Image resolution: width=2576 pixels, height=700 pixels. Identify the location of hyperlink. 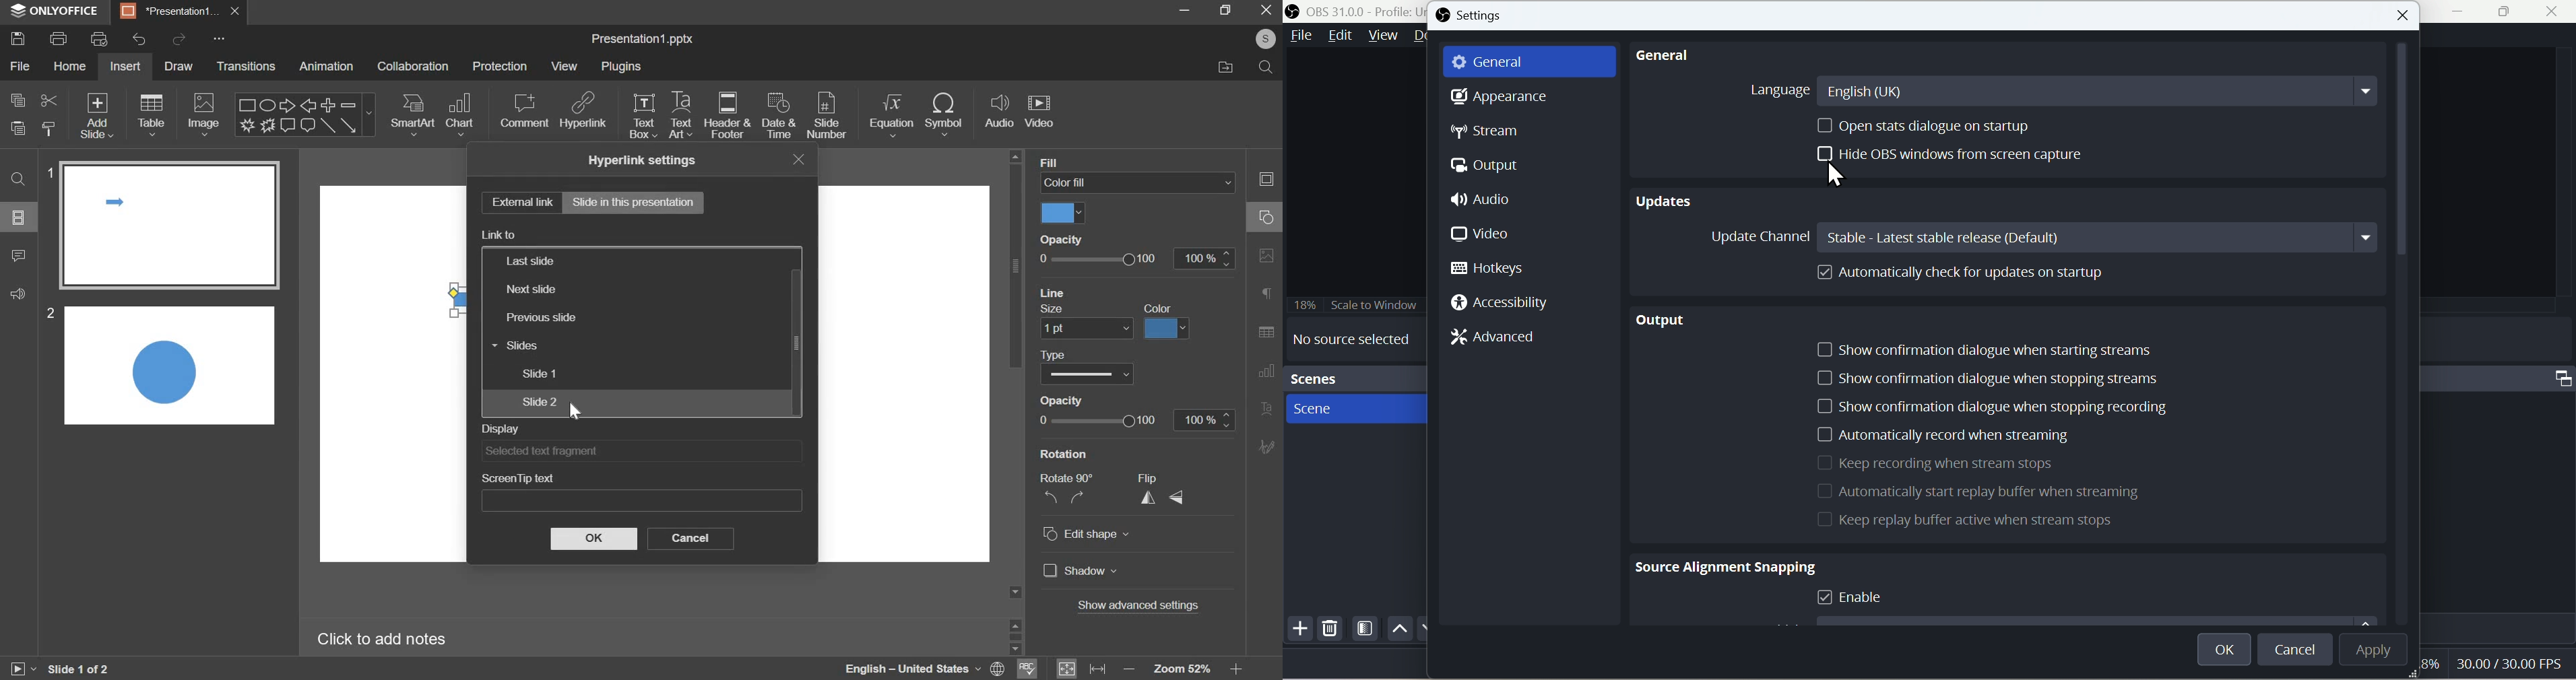
(583, 112).